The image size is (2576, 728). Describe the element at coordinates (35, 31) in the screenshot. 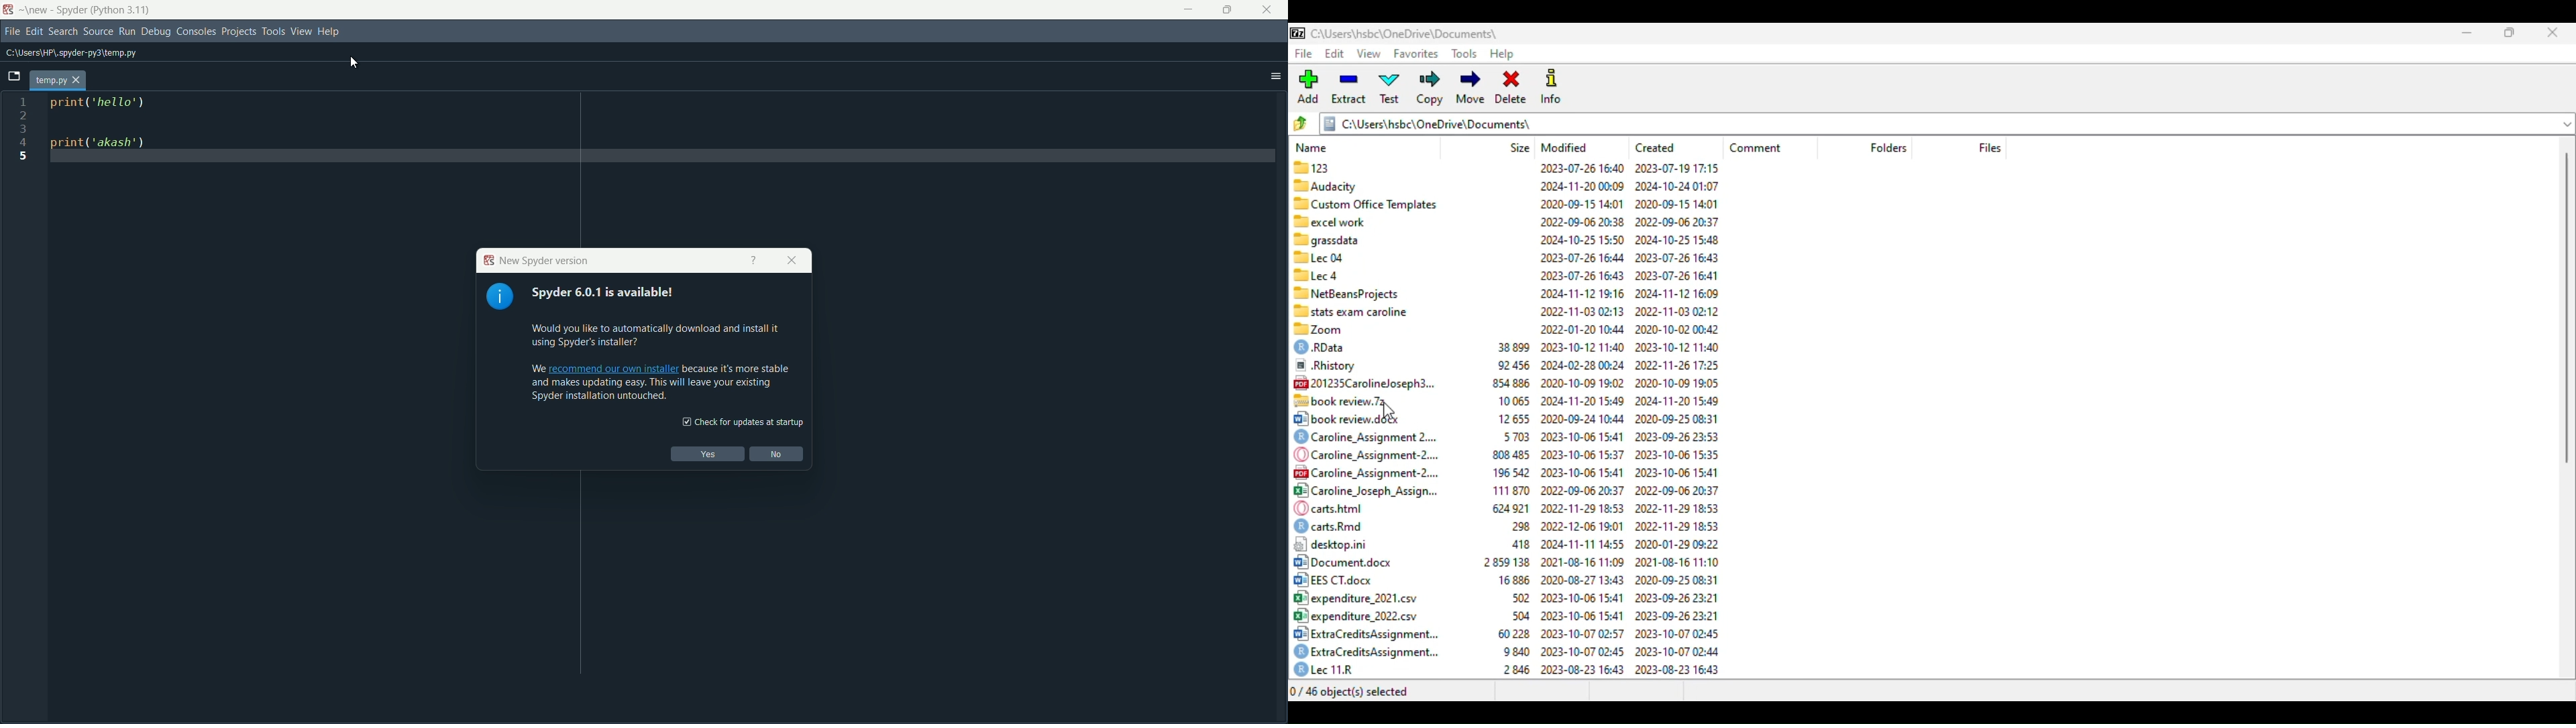

I see `edit menu` at that location.